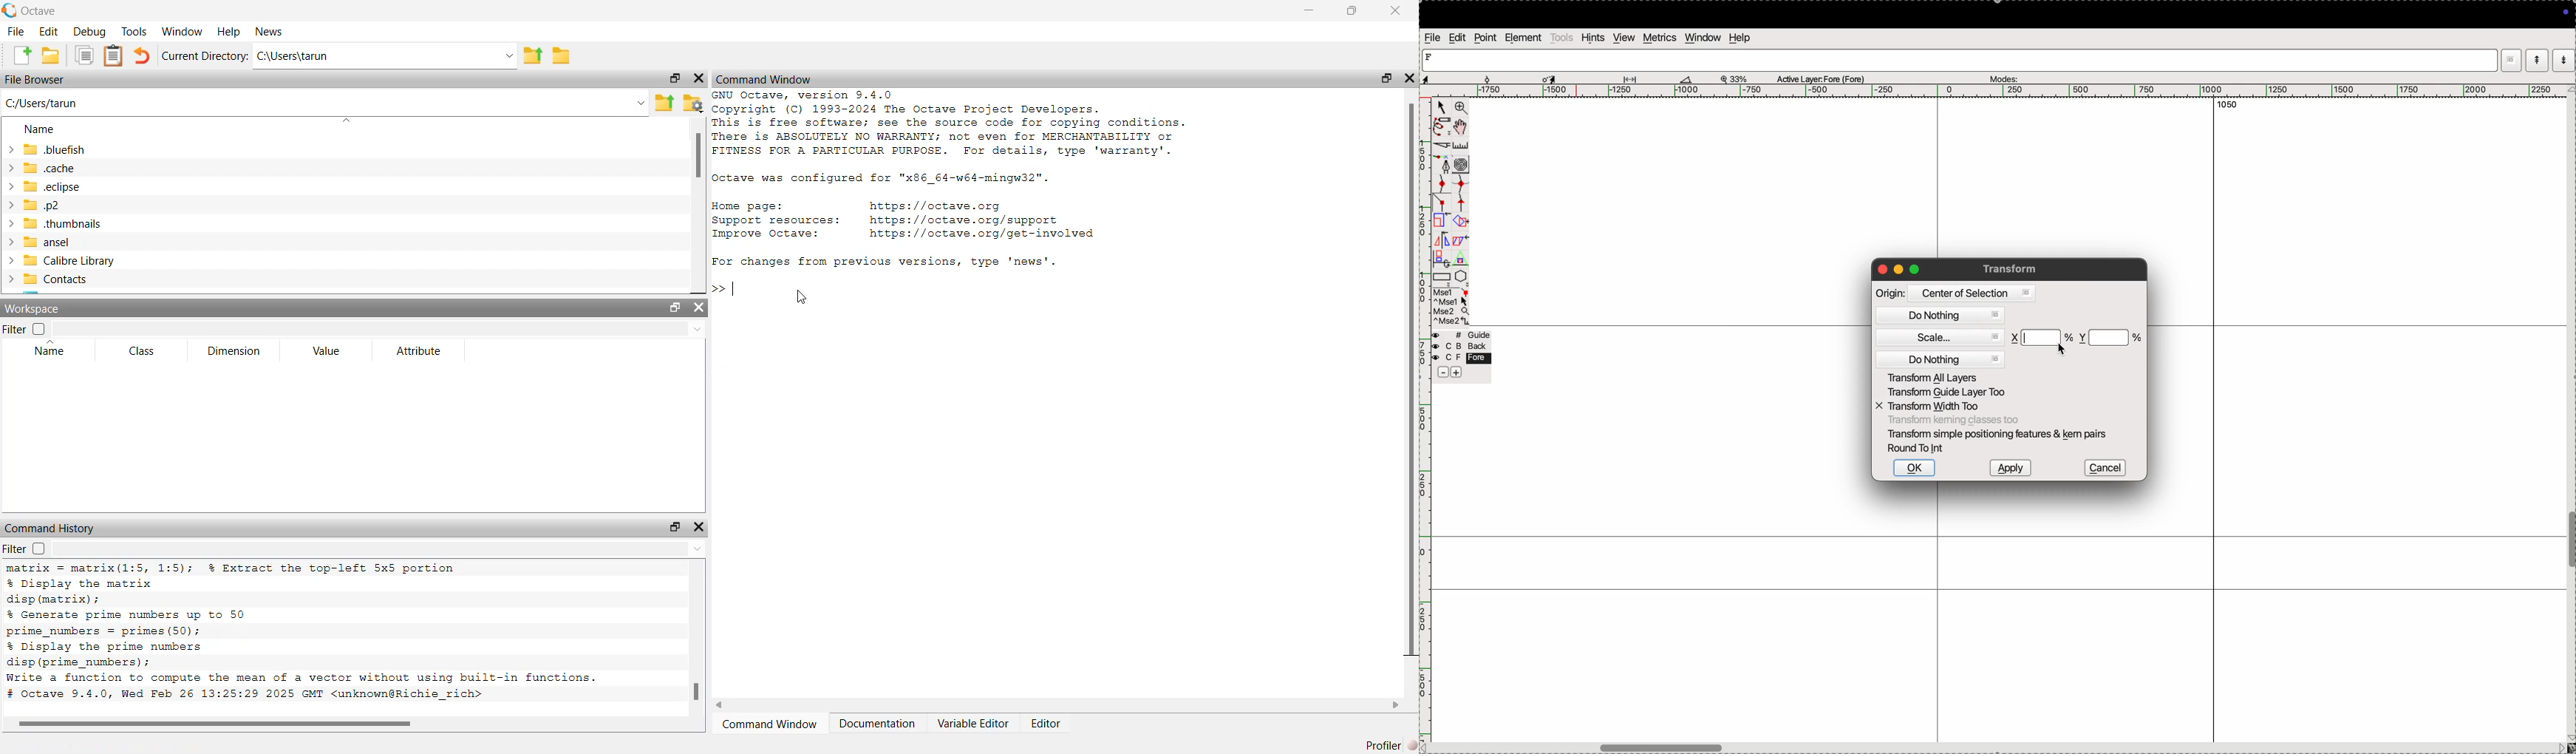 The image size is (2576, 756). What do you see at coordinates (2105, 467) in the screenshot?
I see `cancel` at bounding box center [2105, 467].